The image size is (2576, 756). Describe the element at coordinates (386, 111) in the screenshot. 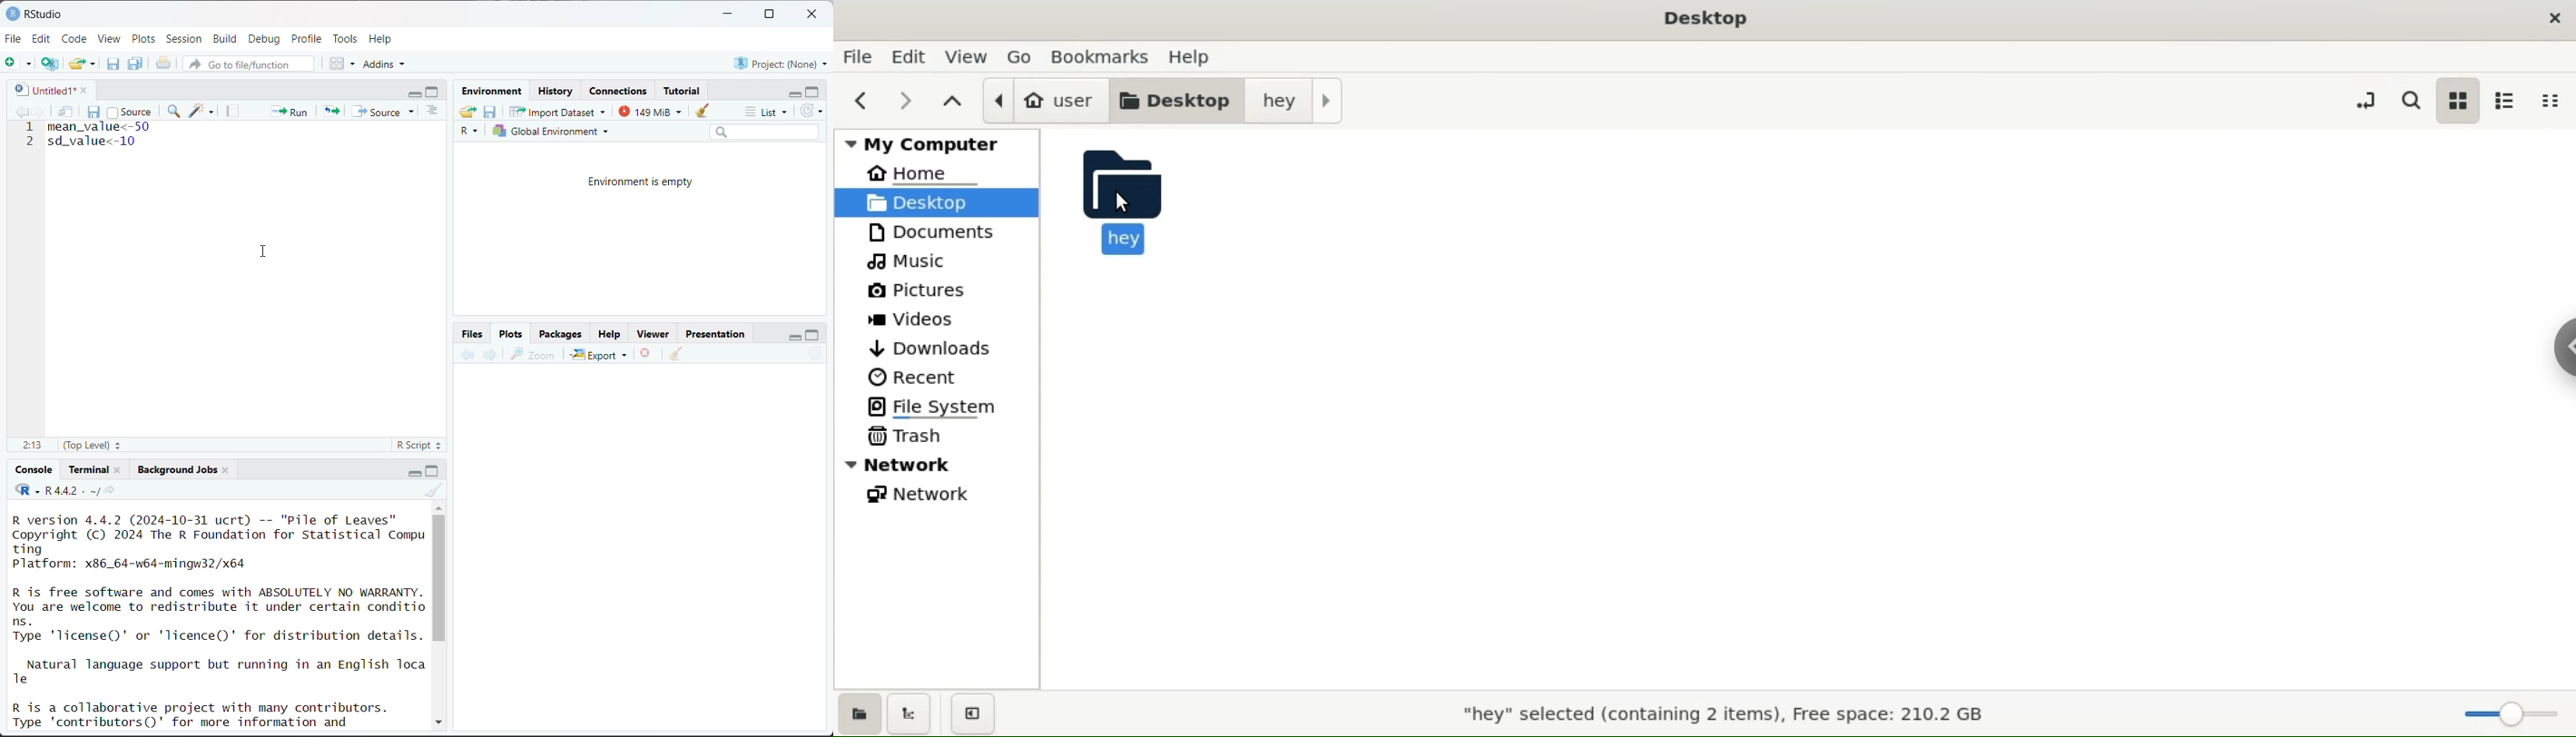

I see `source` at that location.